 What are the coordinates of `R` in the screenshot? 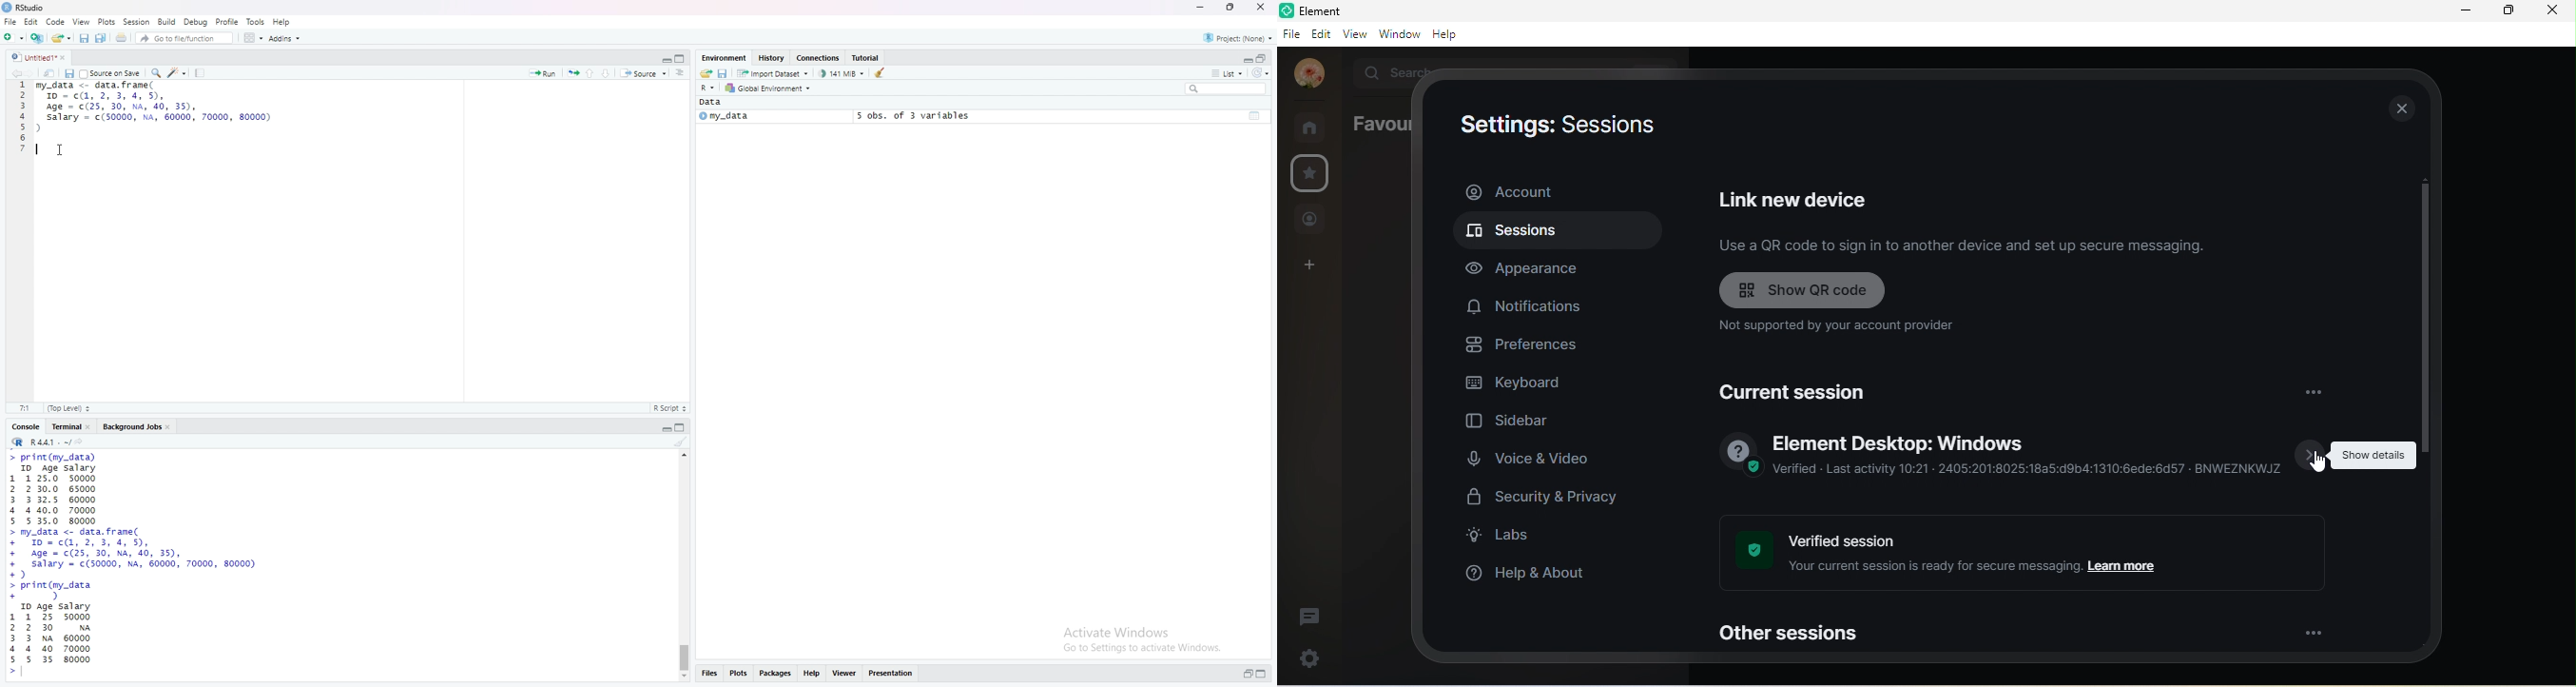 It's located at (708, 89).